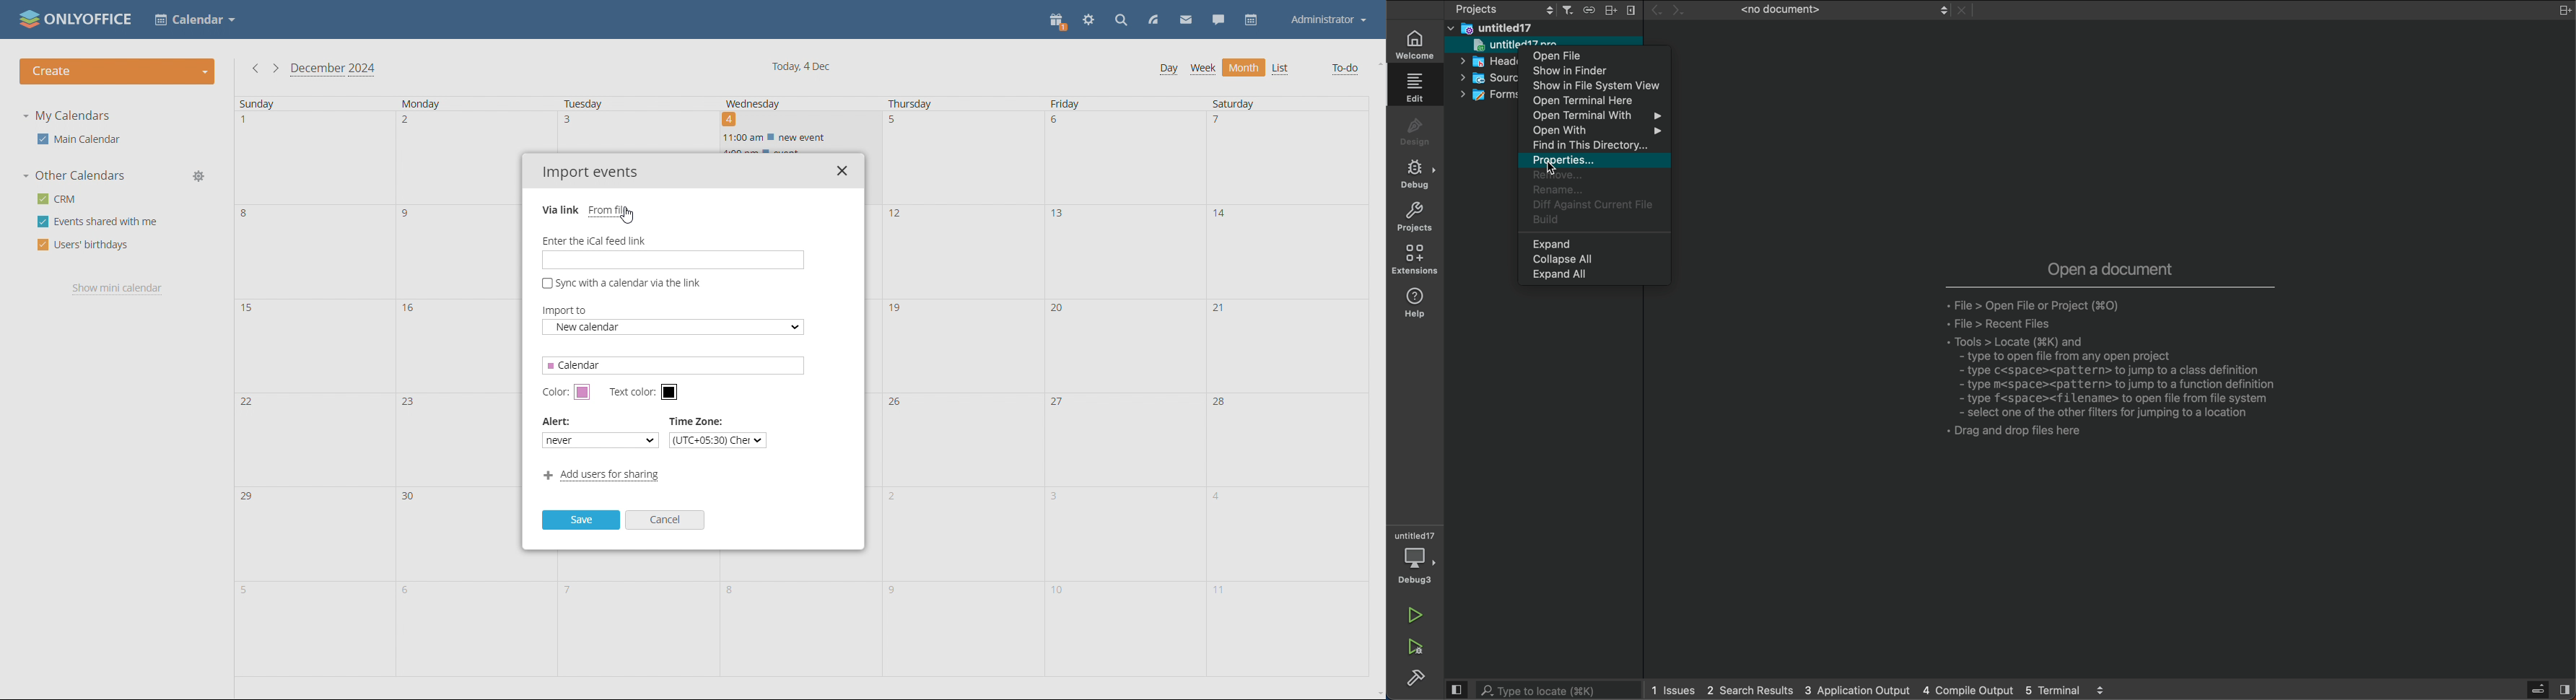  Describe the element at coordinates (601, 440) in the screenshot. I see `alert type` at that location.